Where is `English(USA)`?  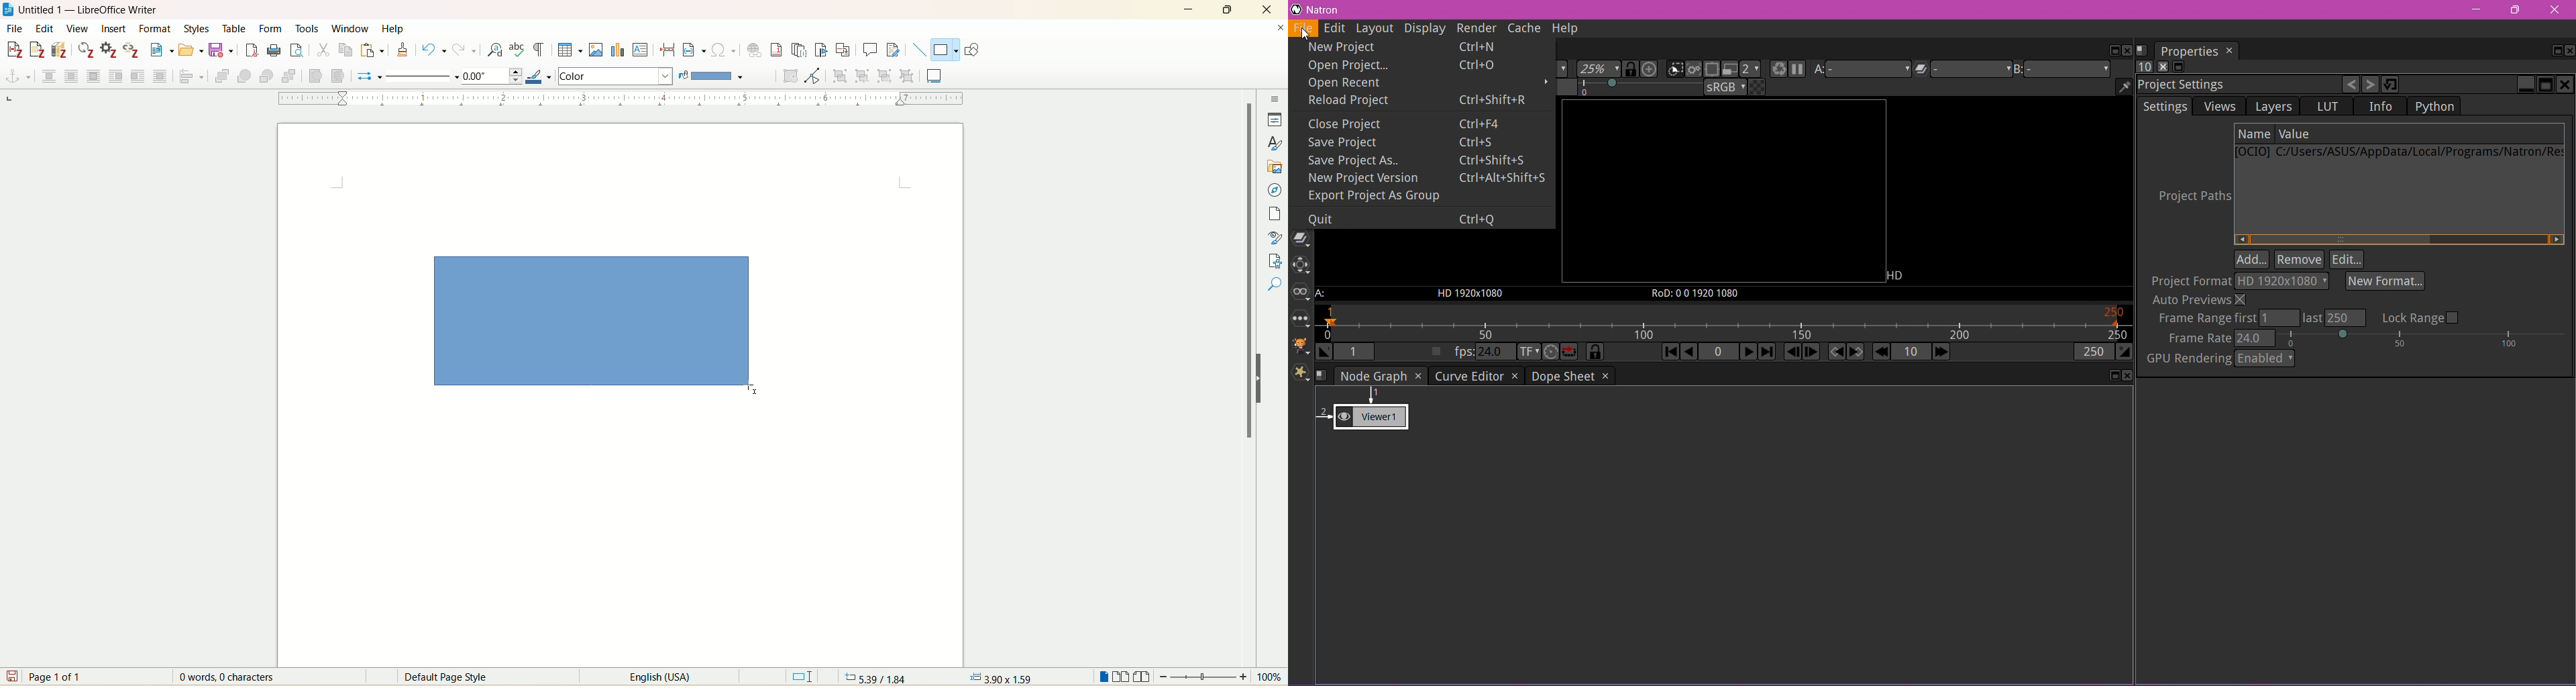 English(USA) is located at coordinates (650, 677).